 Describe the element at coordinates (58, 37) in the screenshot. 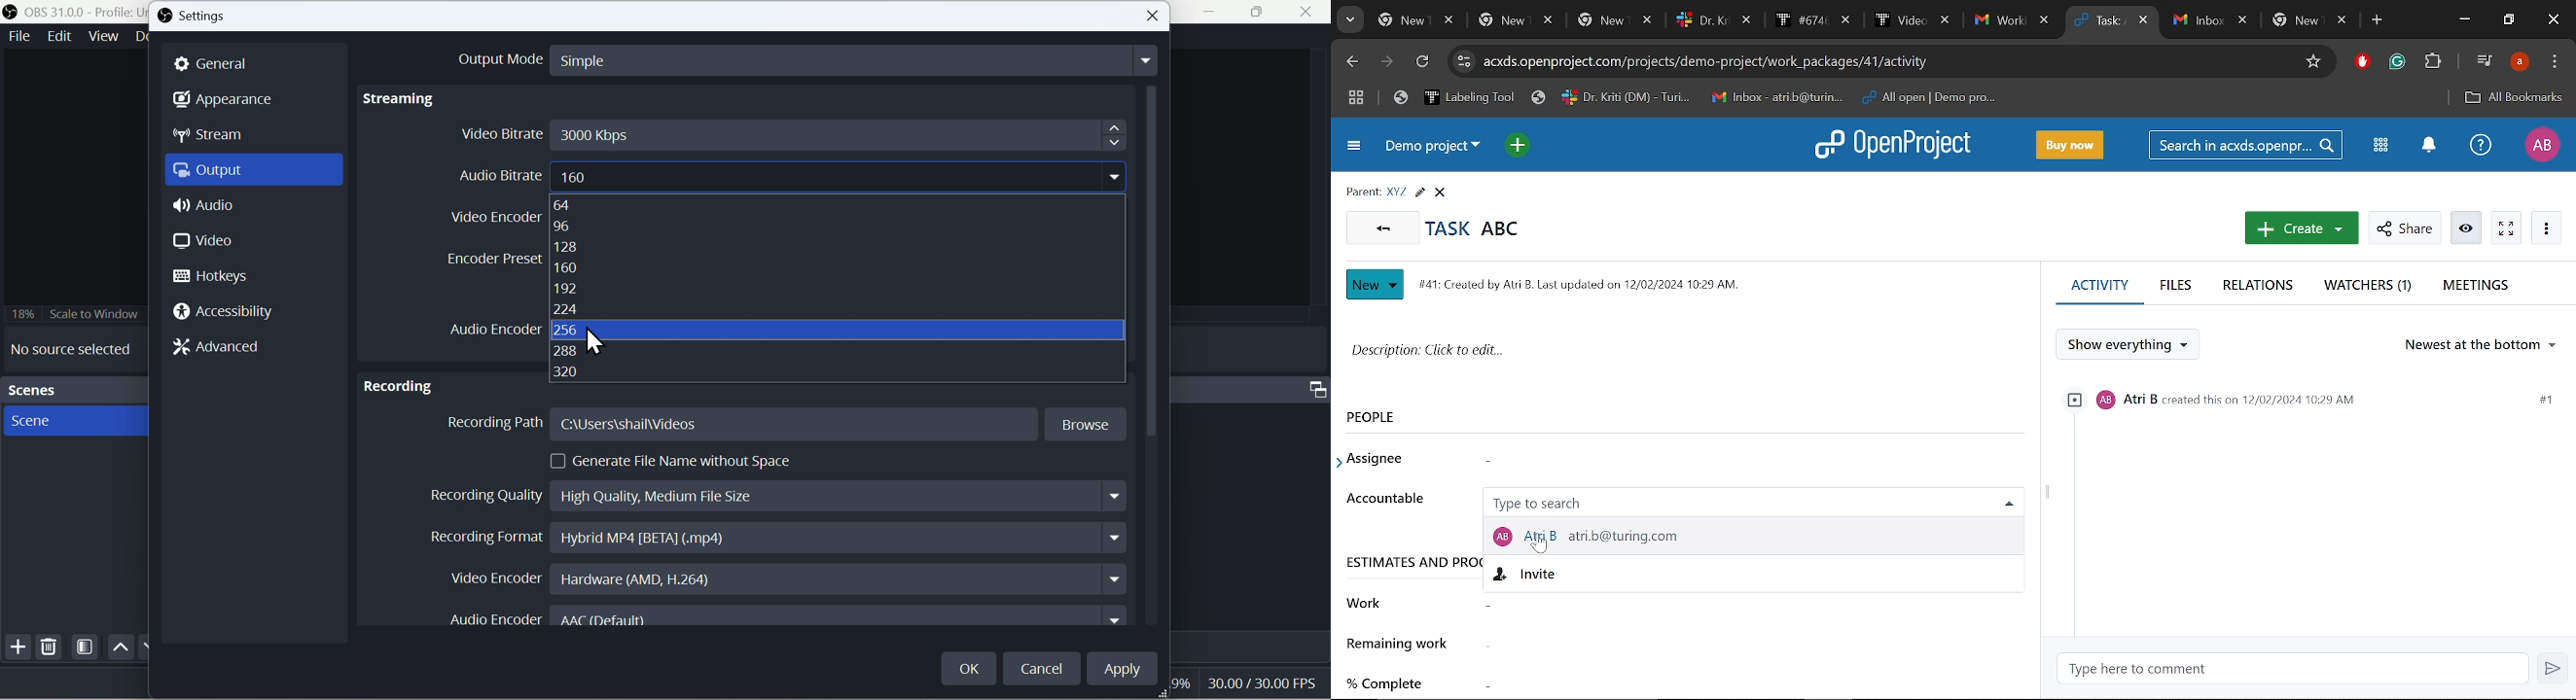

I see `Edit` at that location.